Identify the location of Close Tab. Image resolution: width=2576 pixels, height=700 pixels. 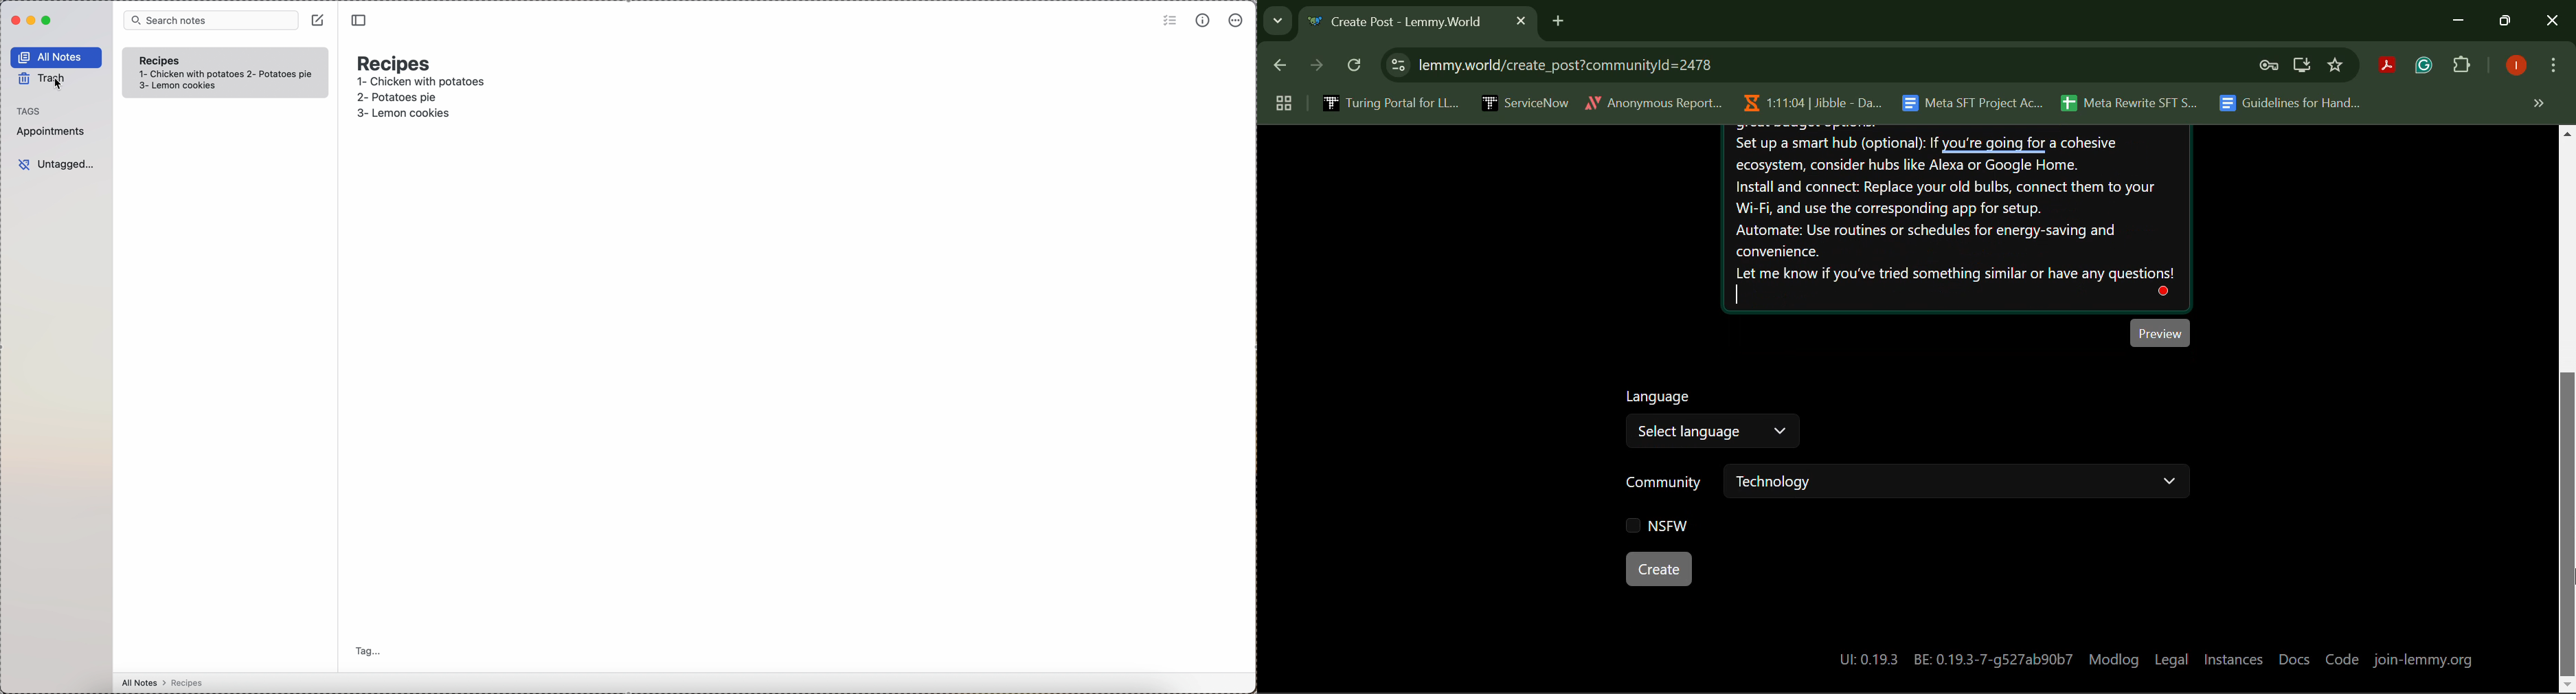
(1521, 20).